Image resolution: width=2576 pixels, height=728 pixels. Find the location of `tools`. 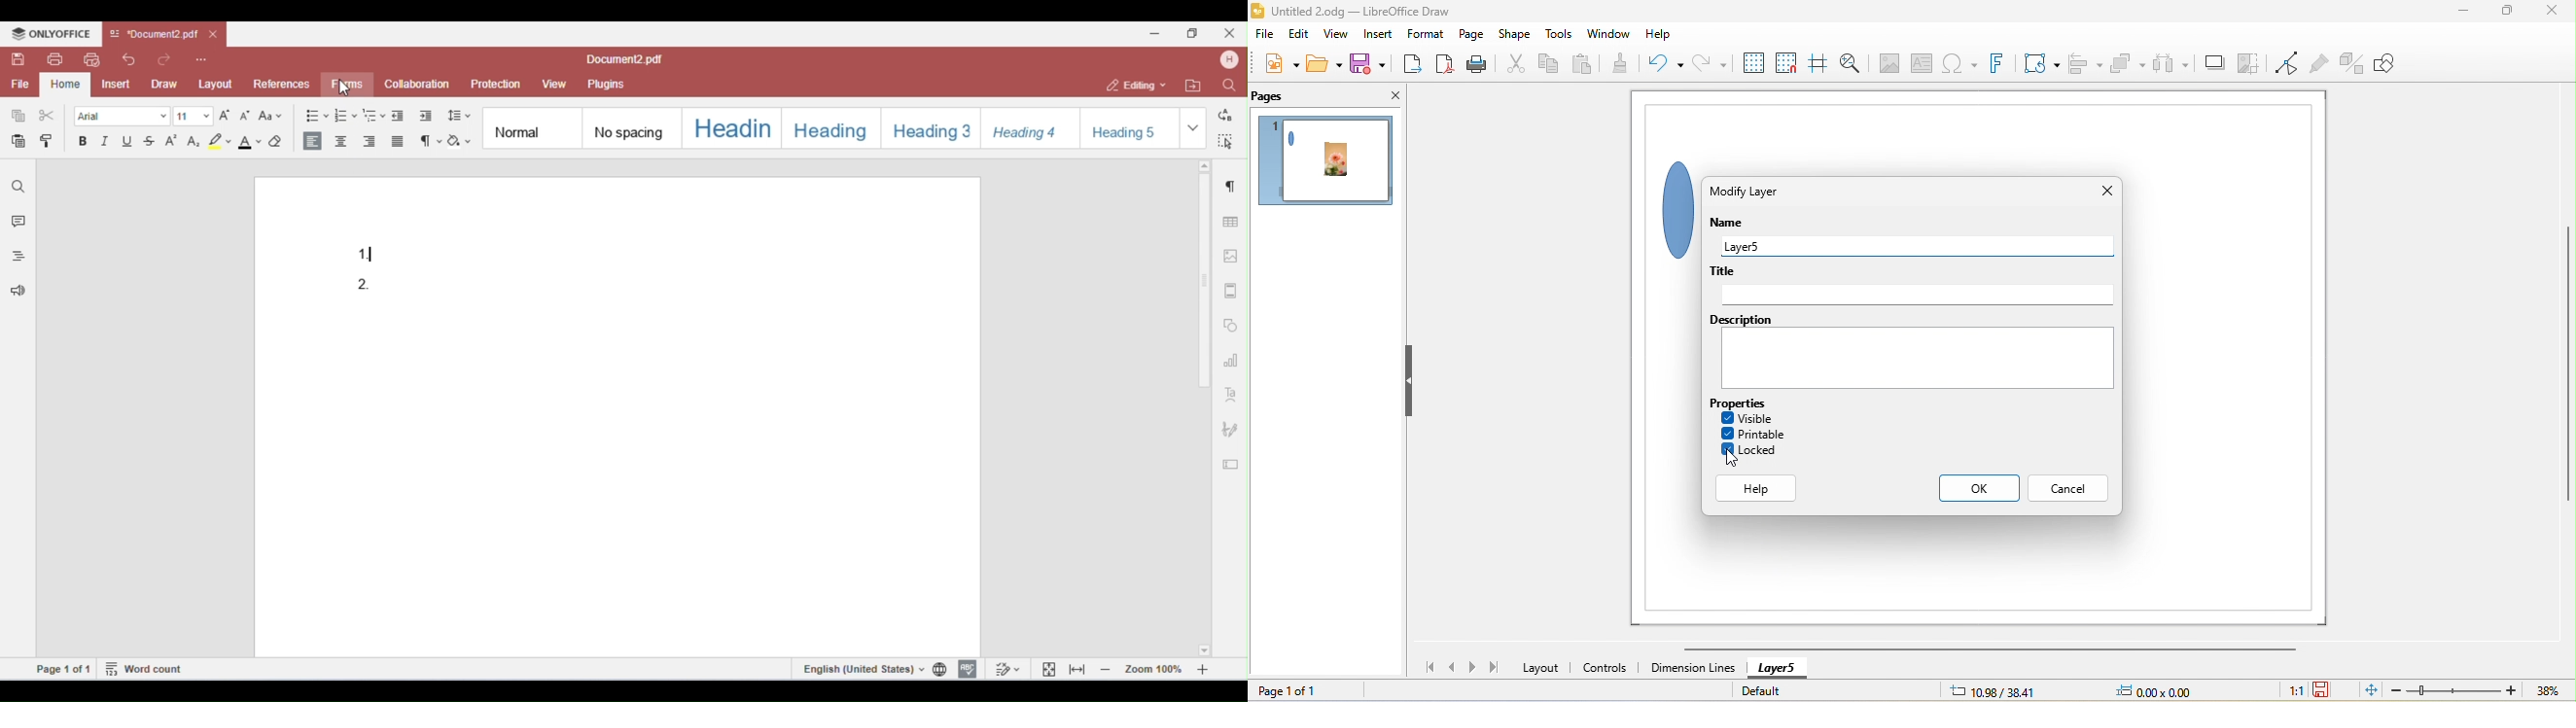

tools is located at coordinates (1560, 35).